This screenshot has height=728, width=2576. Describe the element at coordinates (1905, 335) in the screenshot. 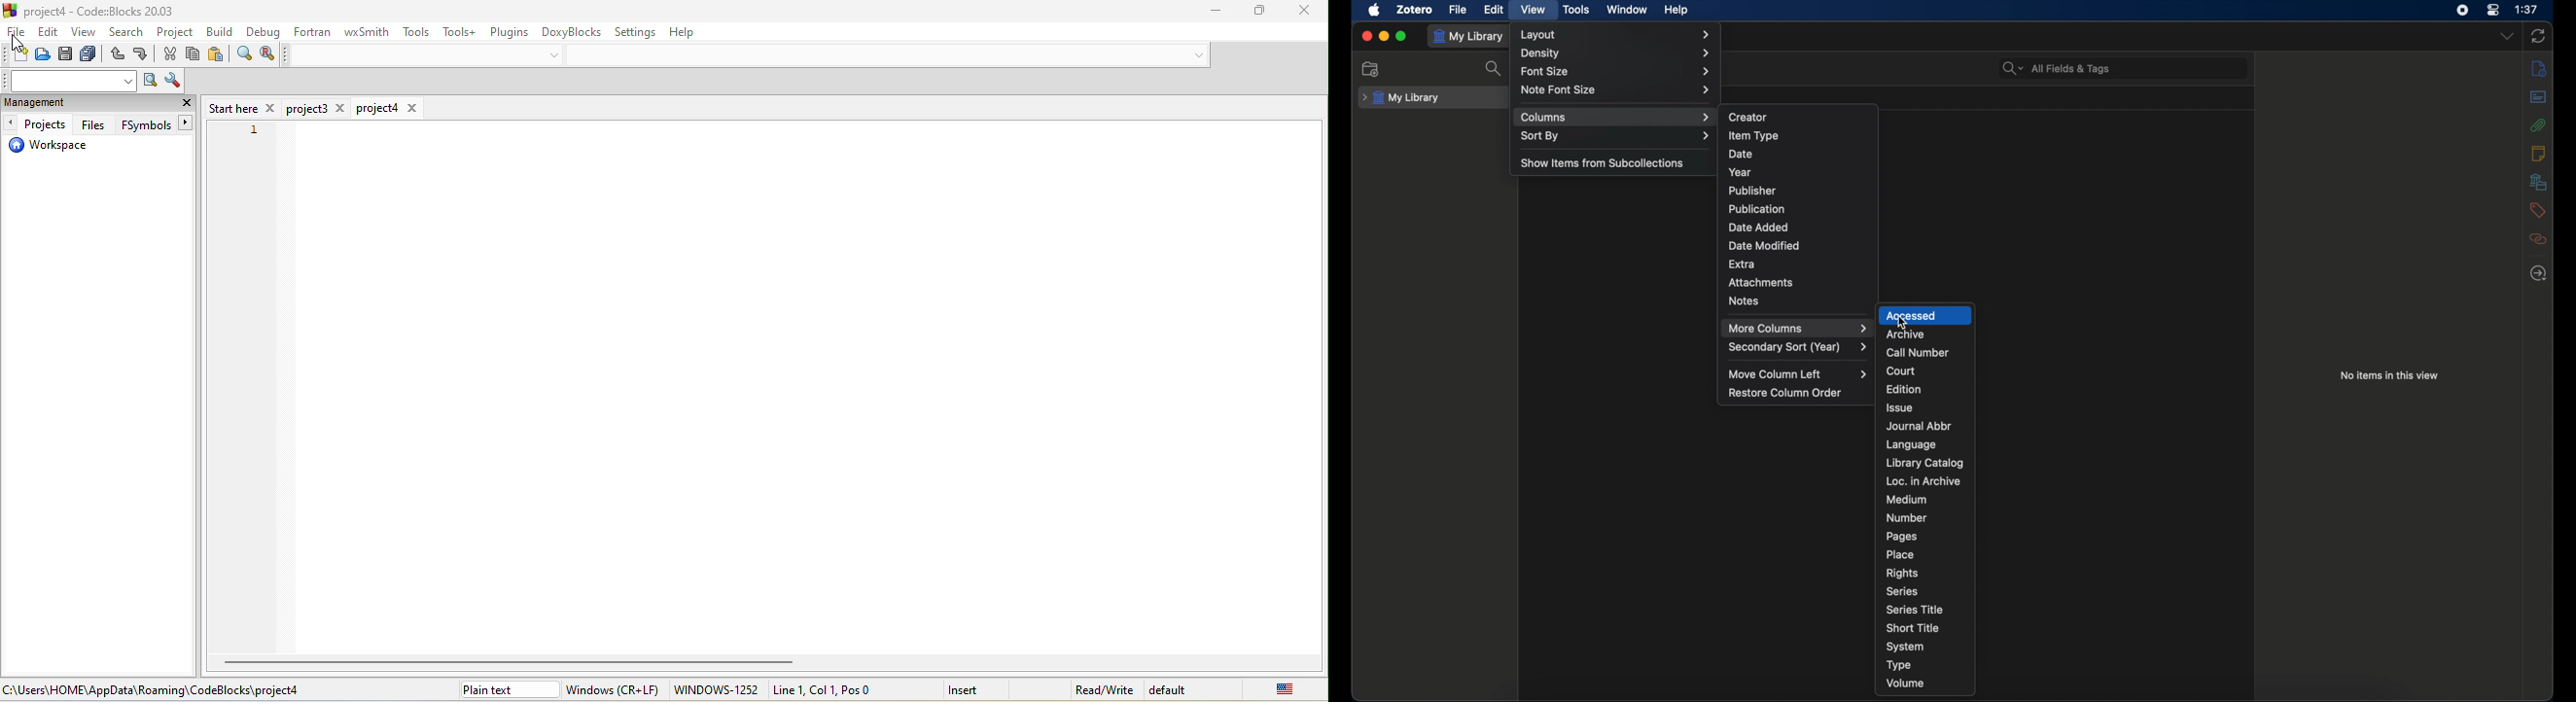

I see `archive` at that location.